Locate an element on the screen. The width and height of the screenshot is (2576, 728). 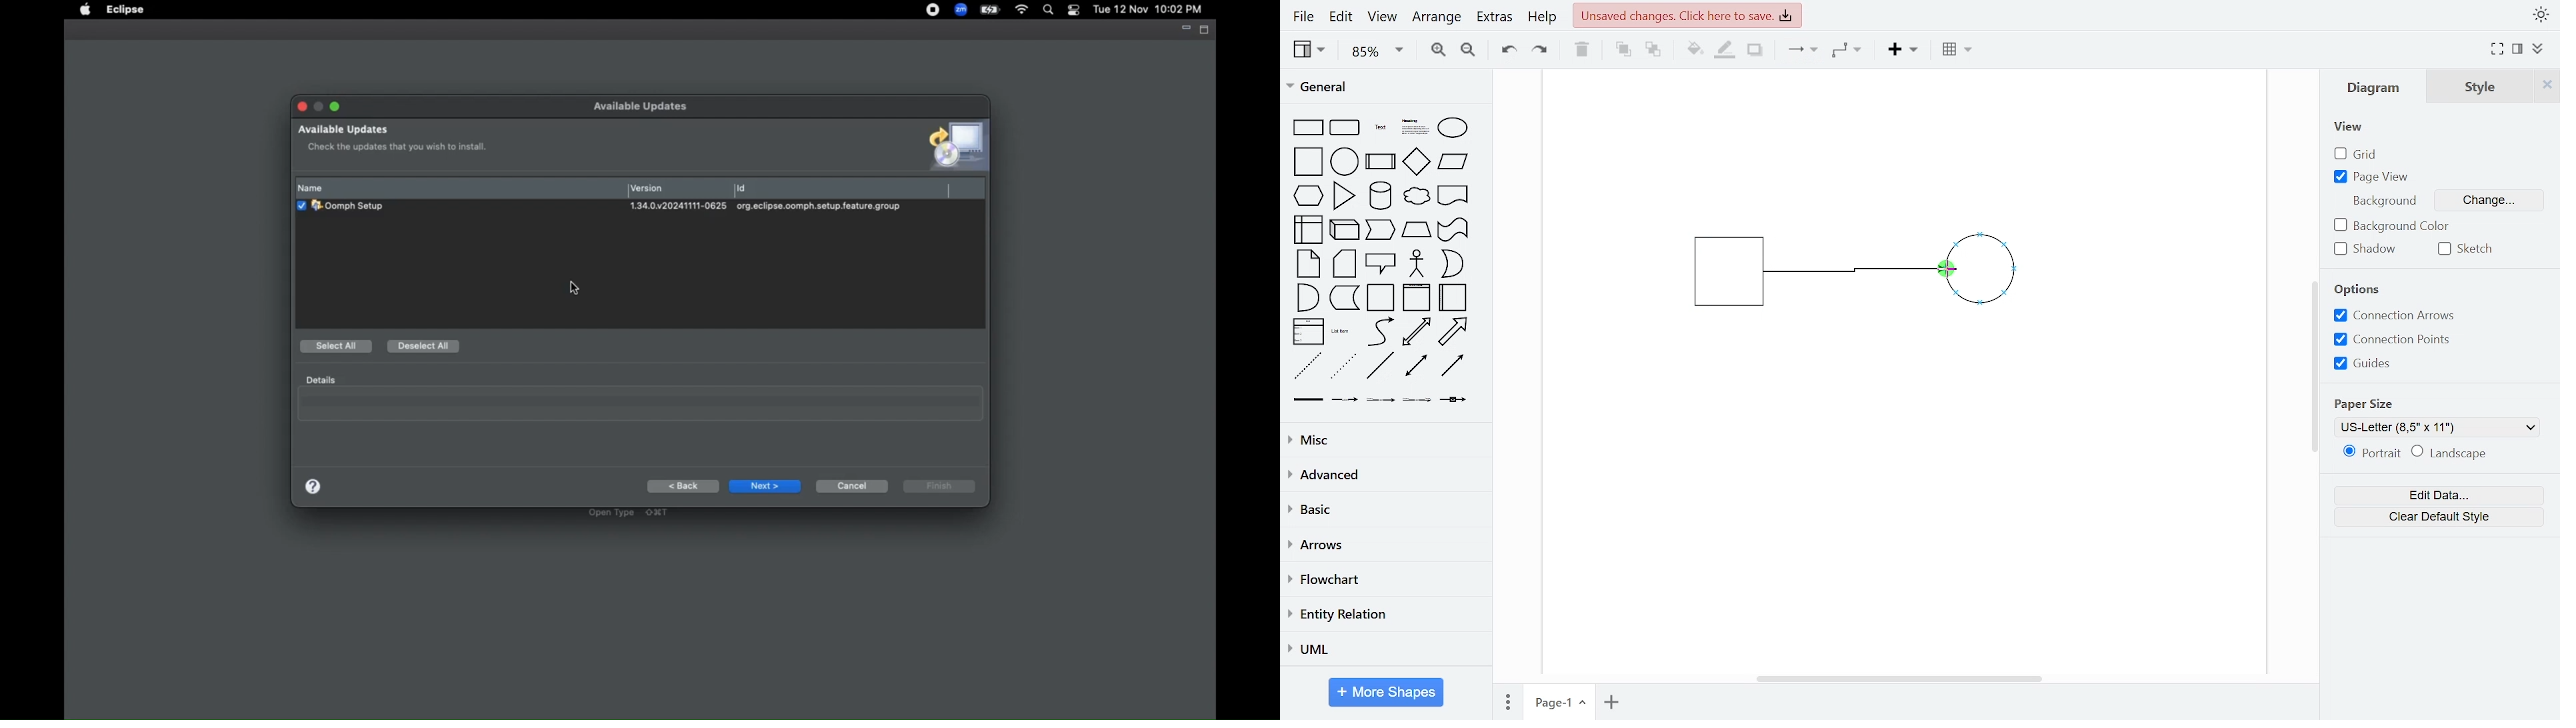
Available Updates is located at coordinates (645, 107).